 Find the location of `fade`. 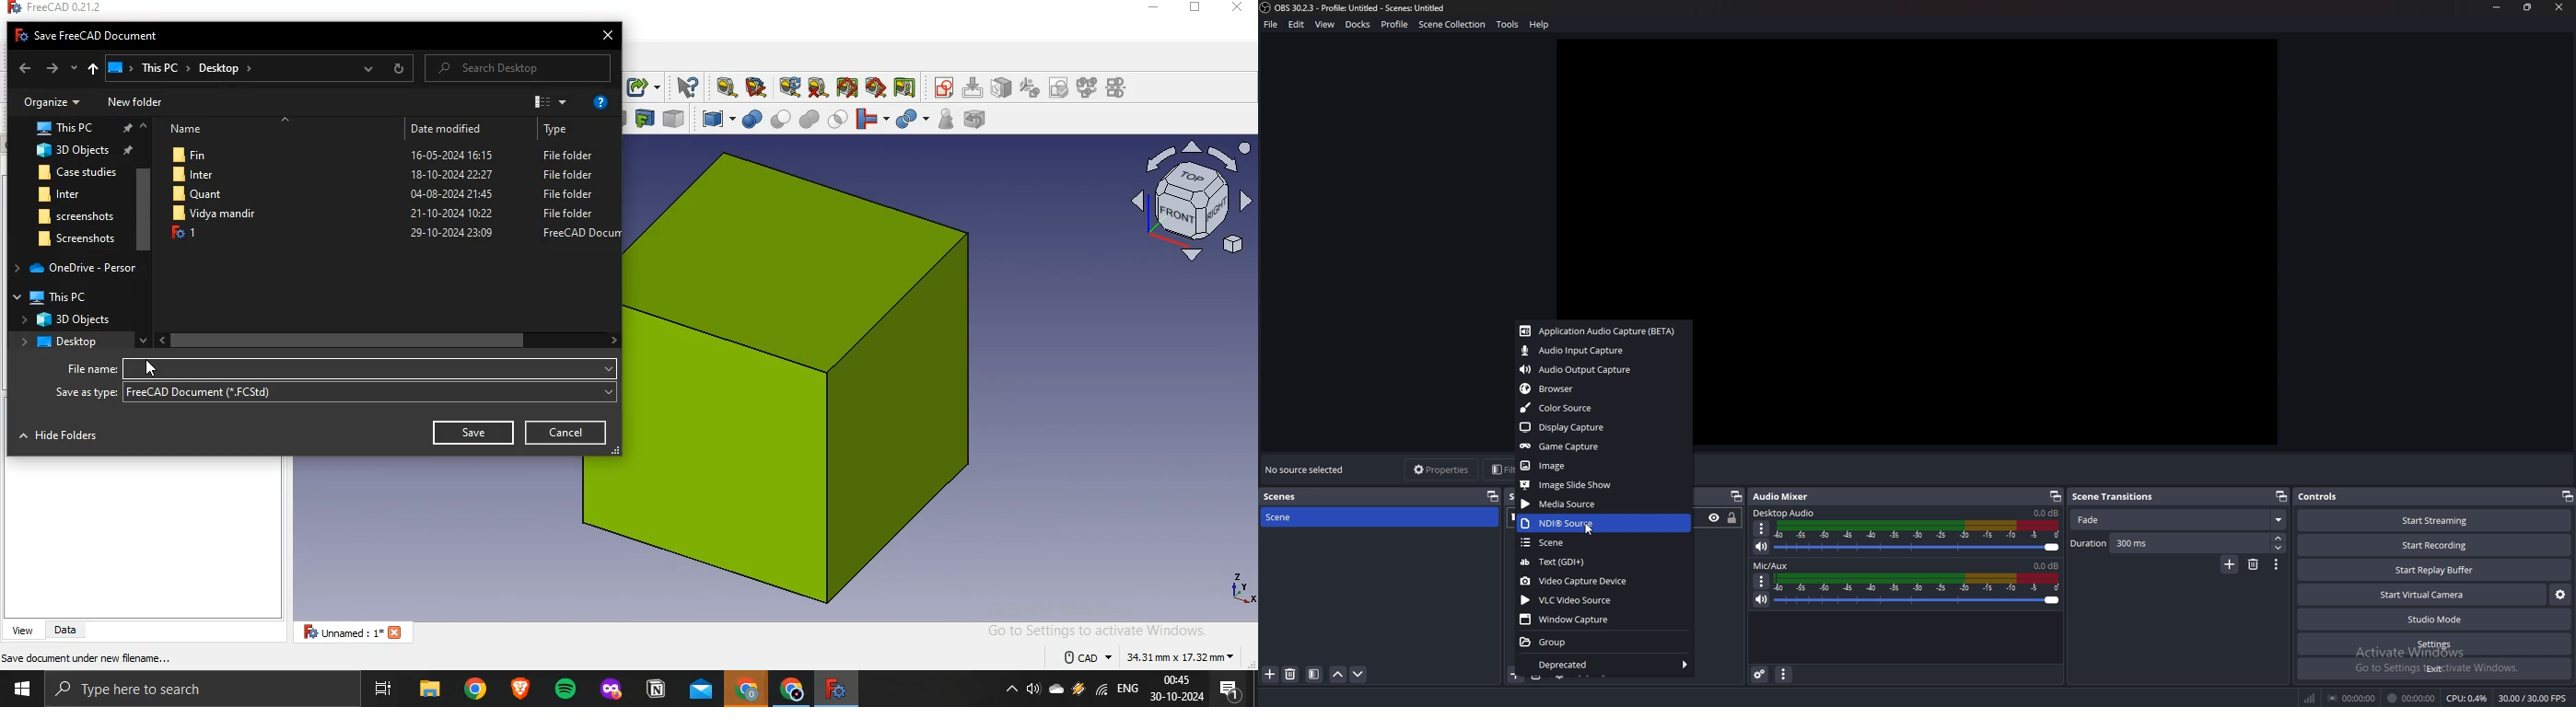

fade is located at coordinates (2178, 520).